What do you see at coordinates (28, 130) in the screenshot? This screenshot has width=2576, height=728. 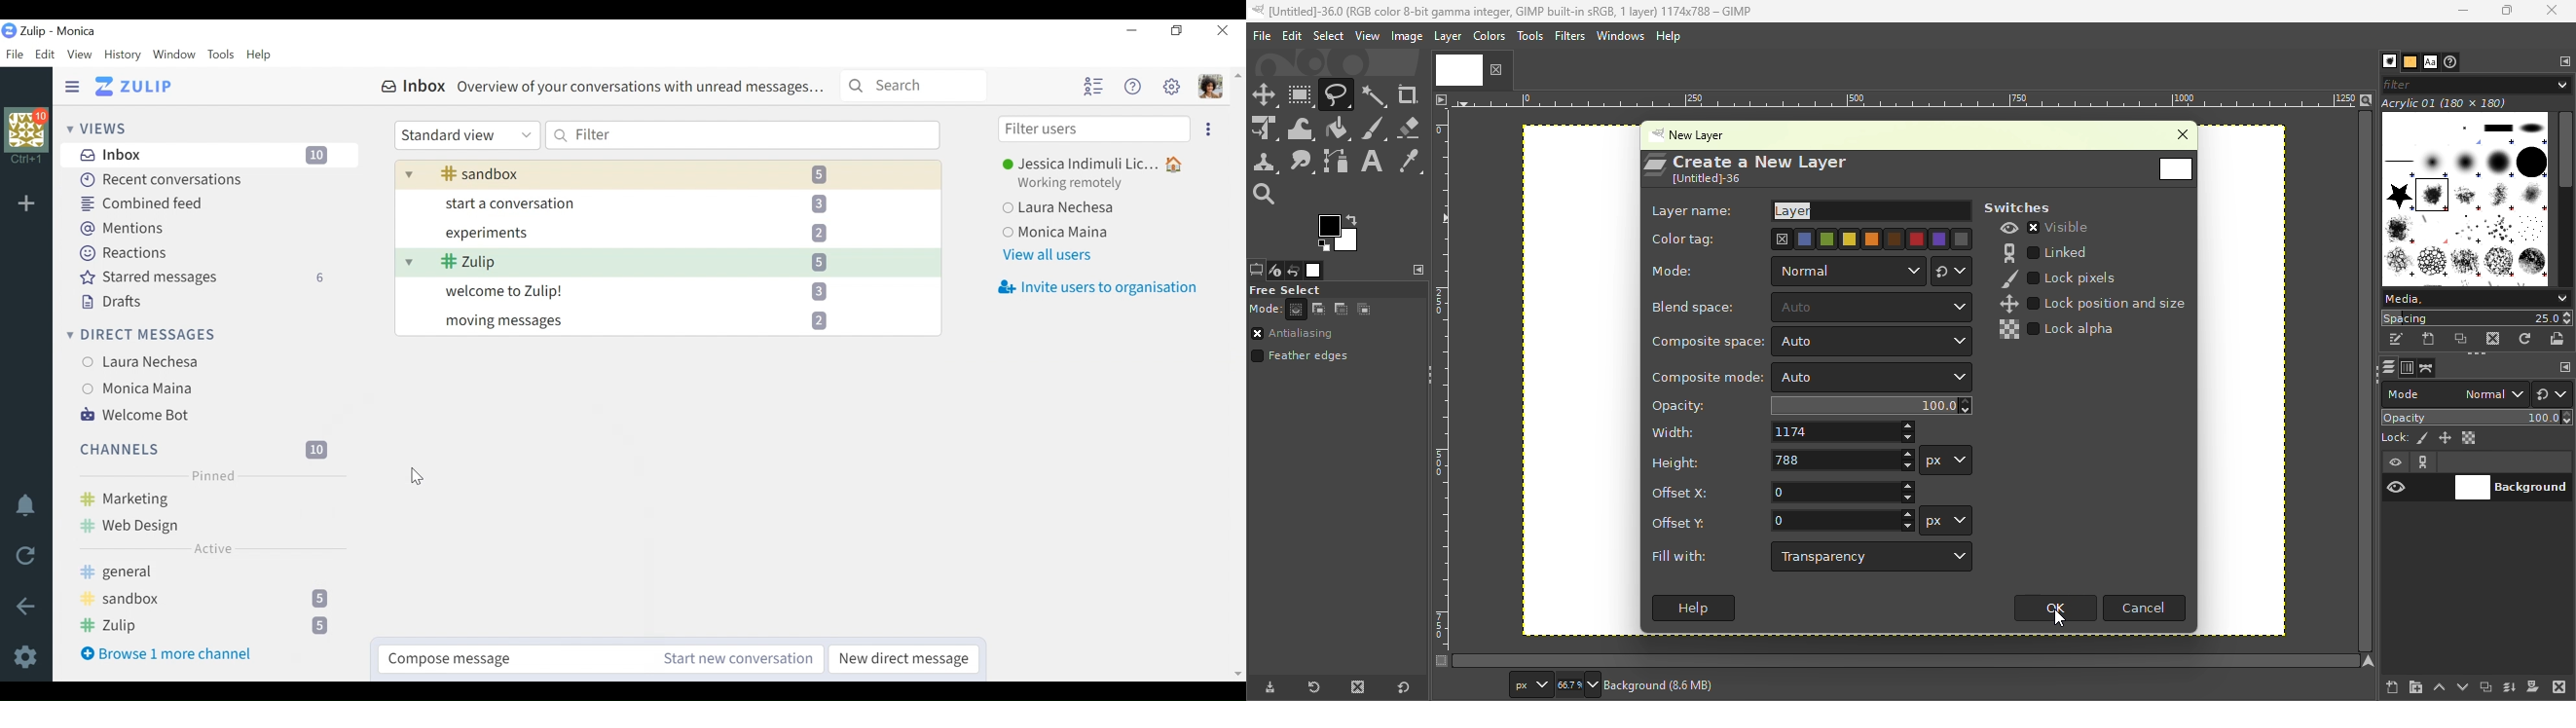 I see `Organisation Profile picture` at bounding box center [28, 130].